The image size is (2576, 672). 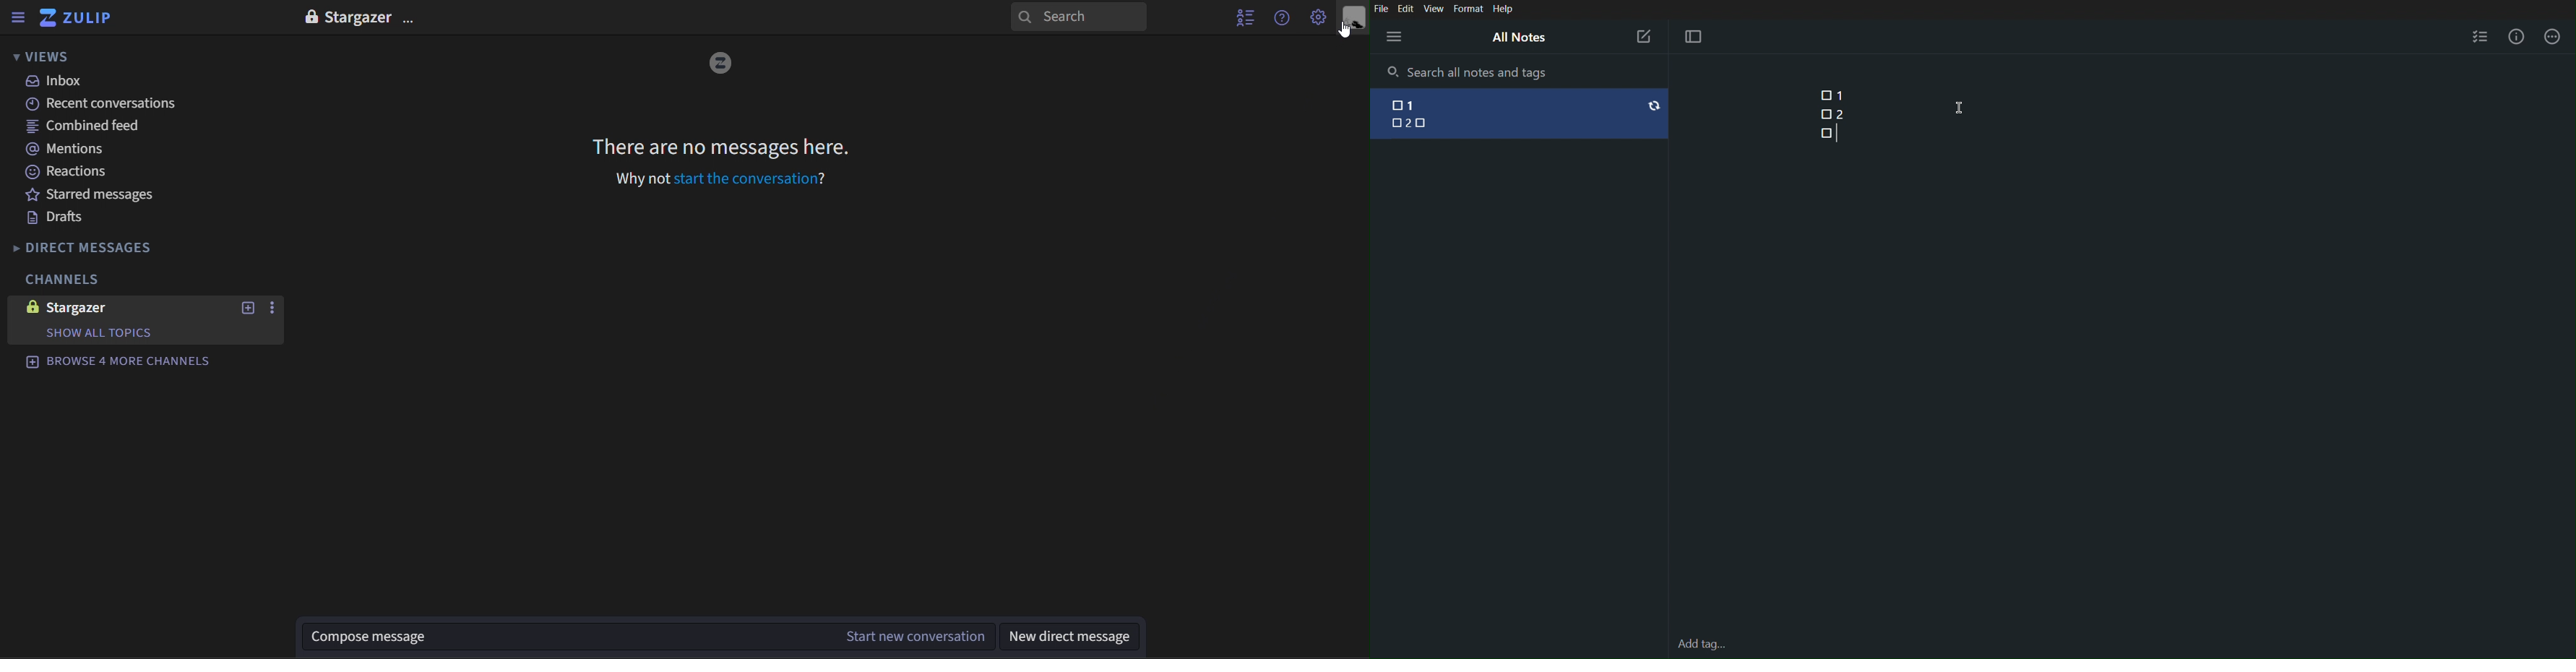 What do you see at coordinates (69, 282) in the screenshot?
I see `channels` at bounding box center [69, 282].